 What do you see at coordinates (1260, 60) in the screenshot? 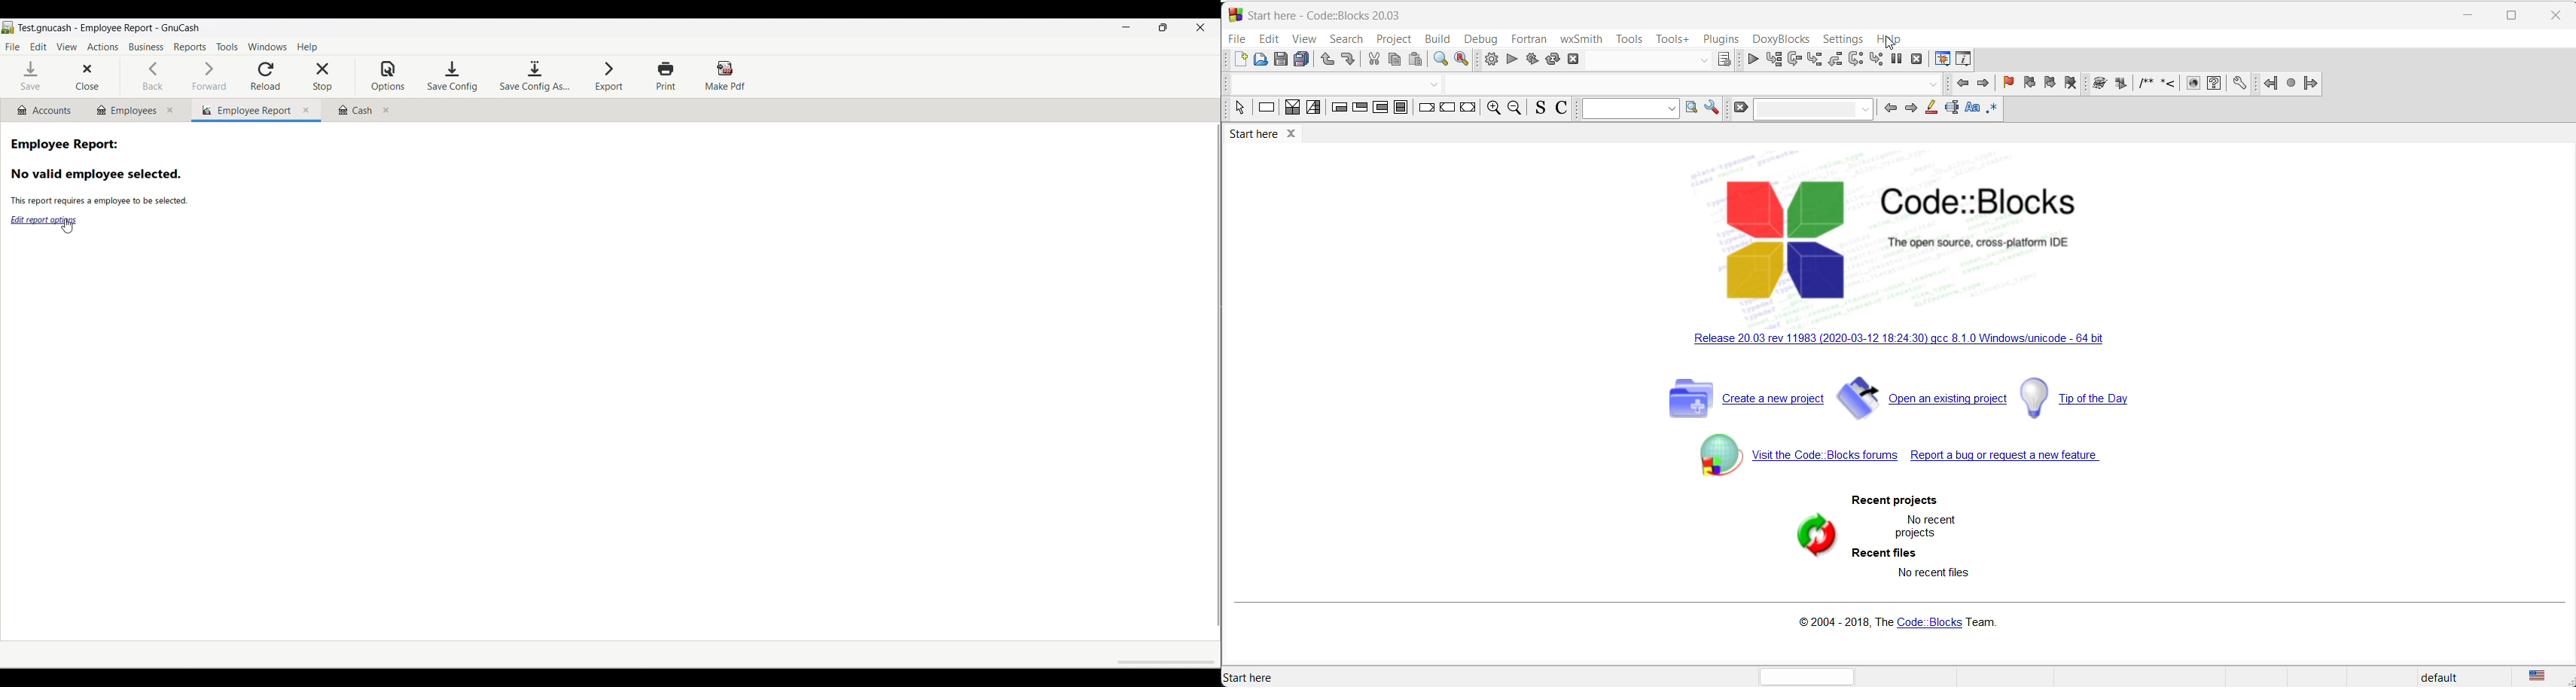
I see `open file` at bounding box center [1260, 60].